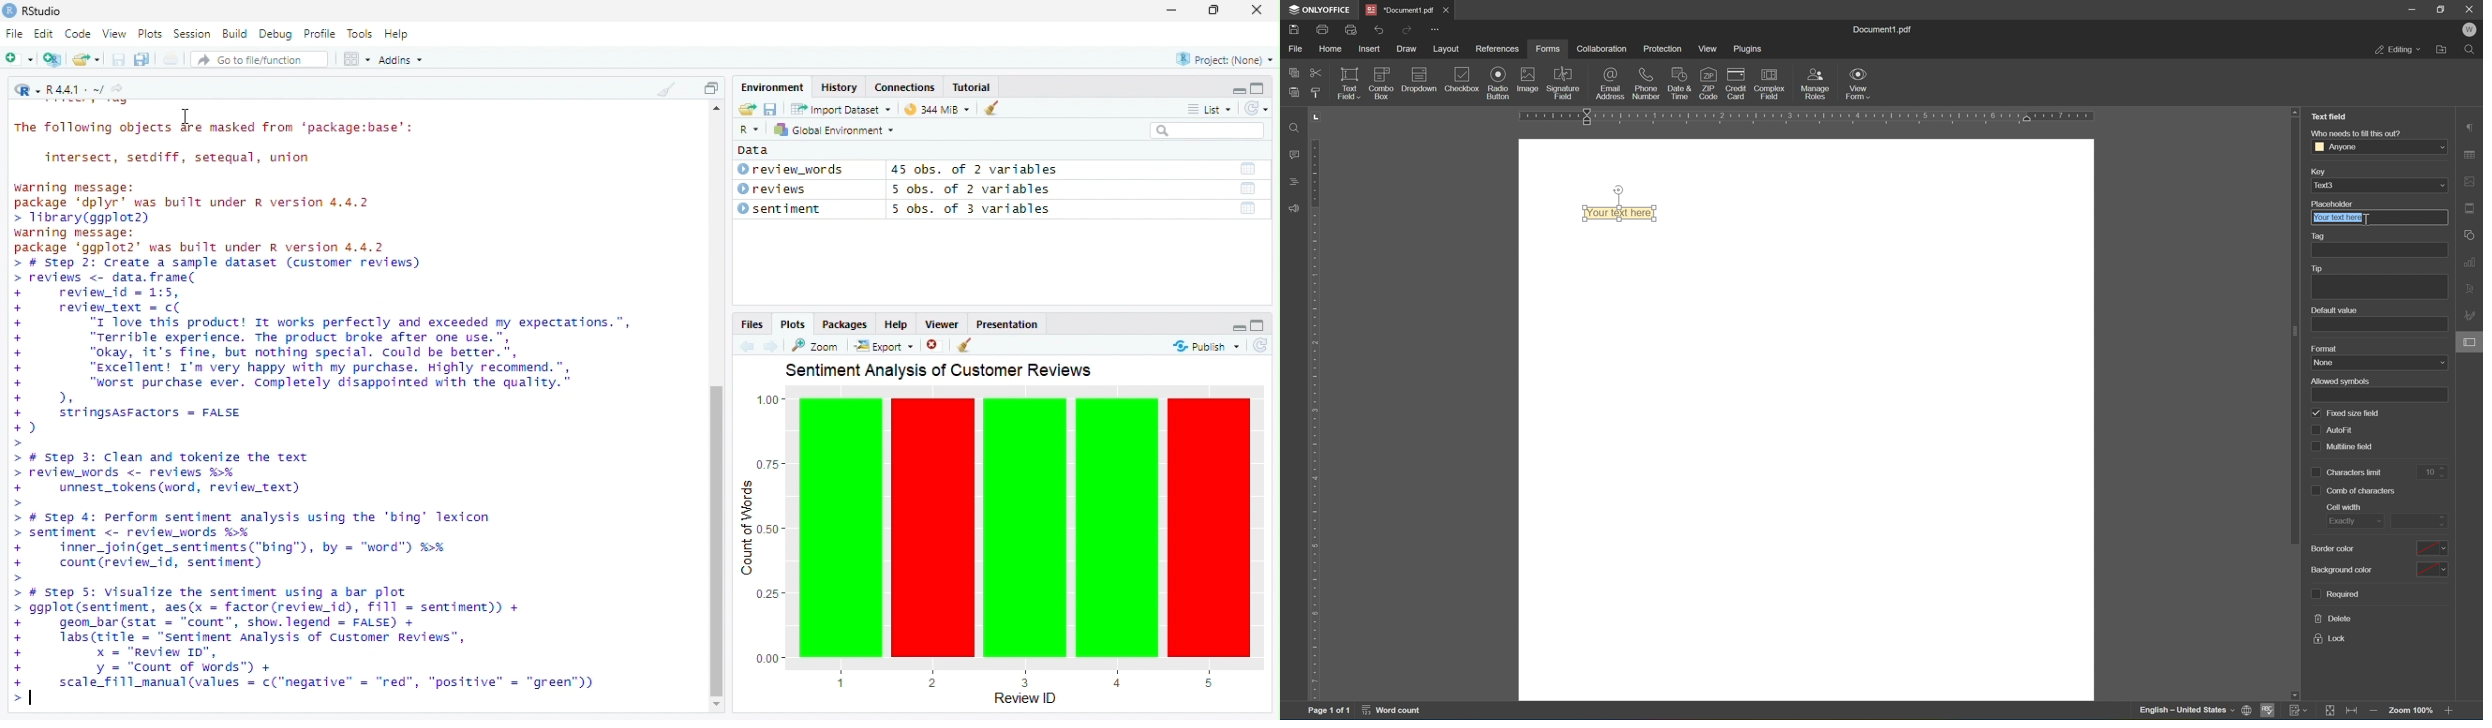 Image resolution: width=2492 pixels, height=728 pixels. What do you see at coordinates (2379, 148) in the screenshot?
I see `anyone` at bounding box center [2379, 148].